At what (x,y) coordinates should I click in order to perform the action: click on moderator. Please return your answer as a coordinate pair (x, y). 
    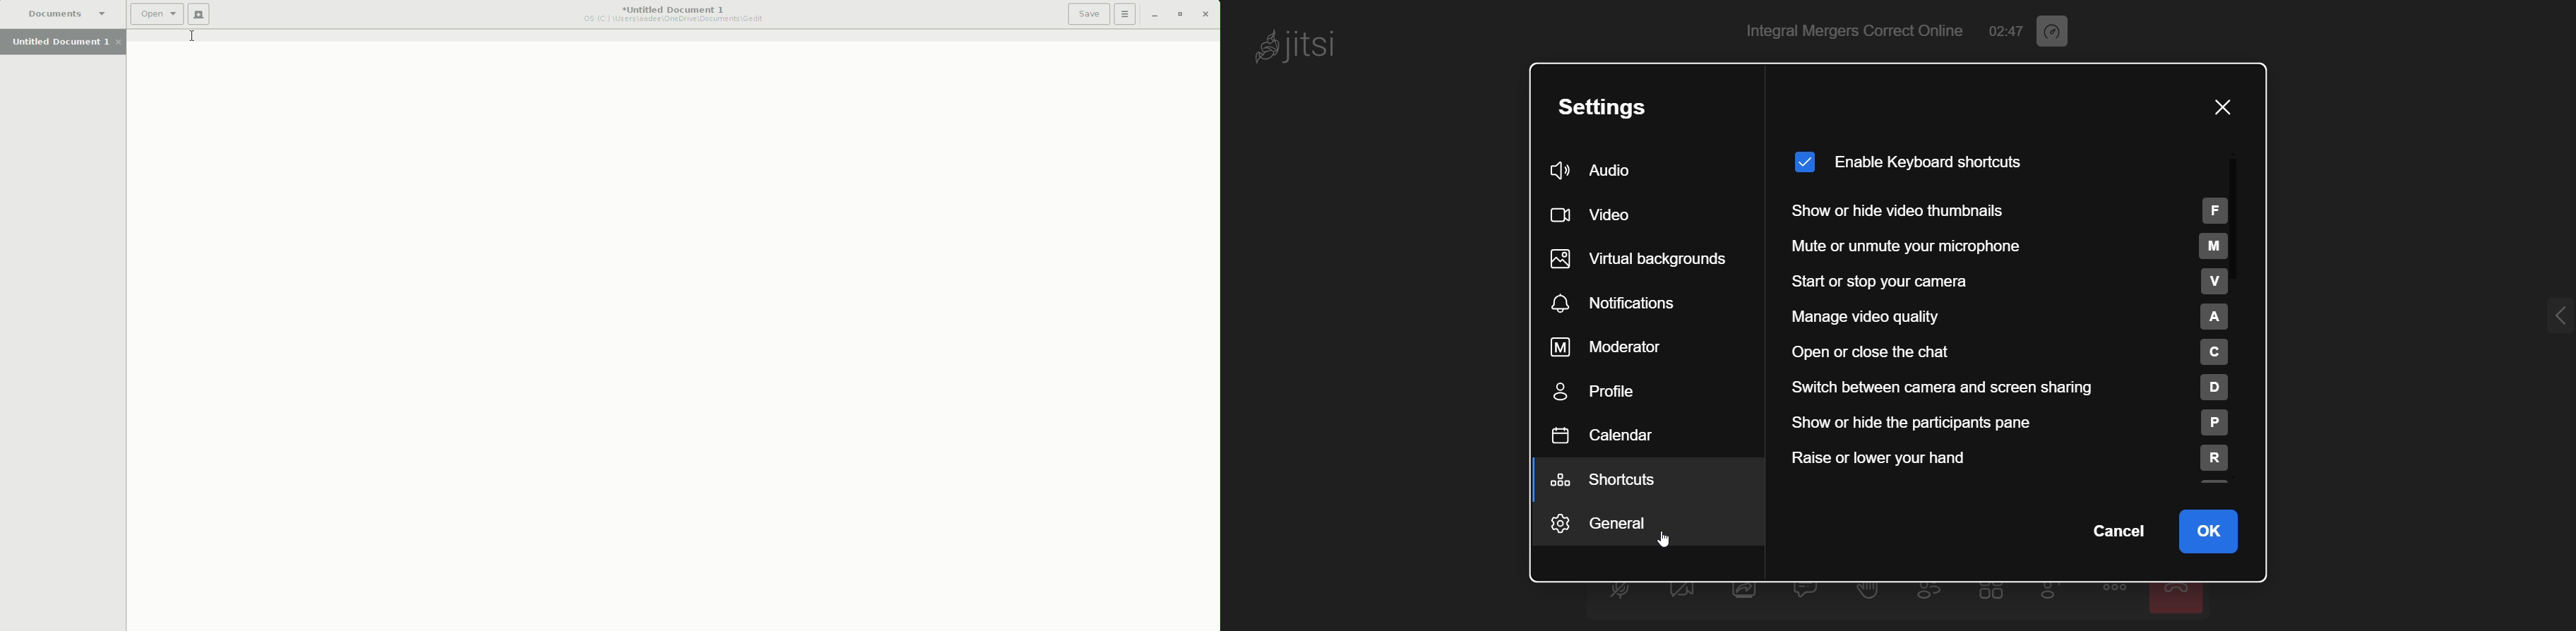
    Looking at the image, I should click on (1614, 347).